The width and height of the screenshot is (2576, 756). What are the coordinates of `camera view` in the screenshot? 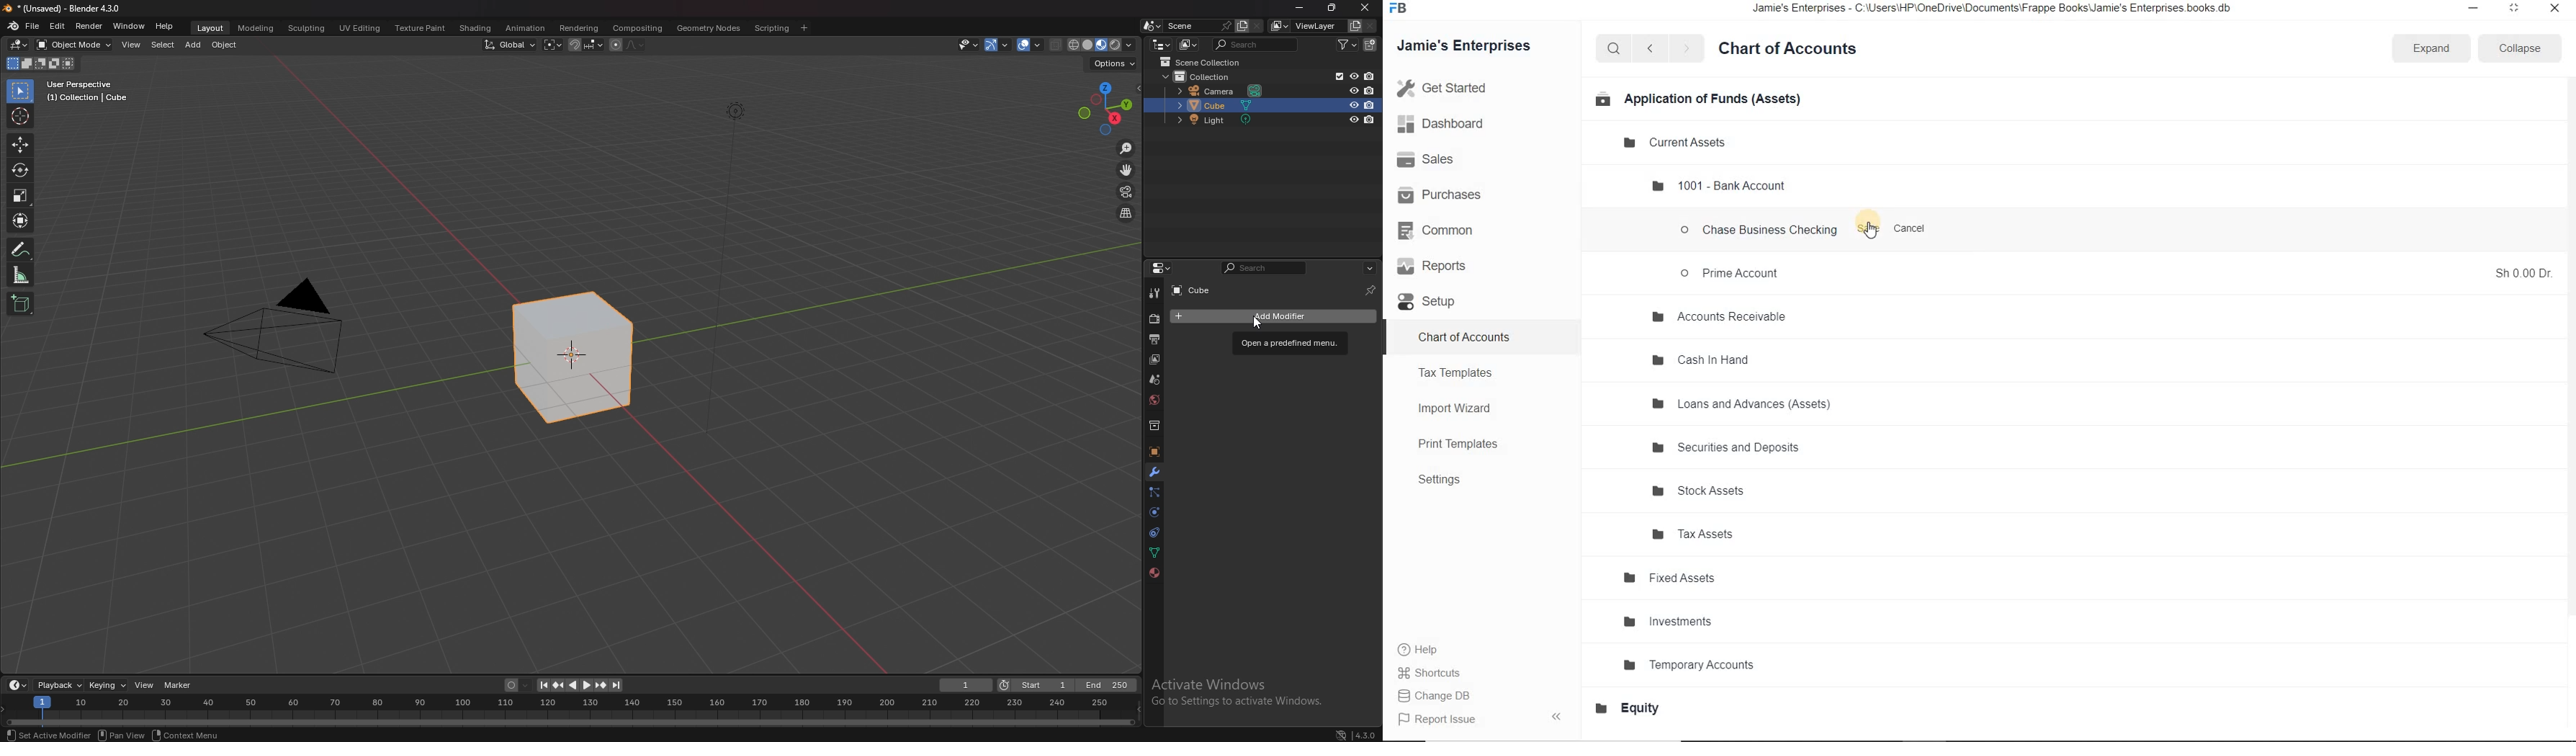 It's located at (1126, 192).